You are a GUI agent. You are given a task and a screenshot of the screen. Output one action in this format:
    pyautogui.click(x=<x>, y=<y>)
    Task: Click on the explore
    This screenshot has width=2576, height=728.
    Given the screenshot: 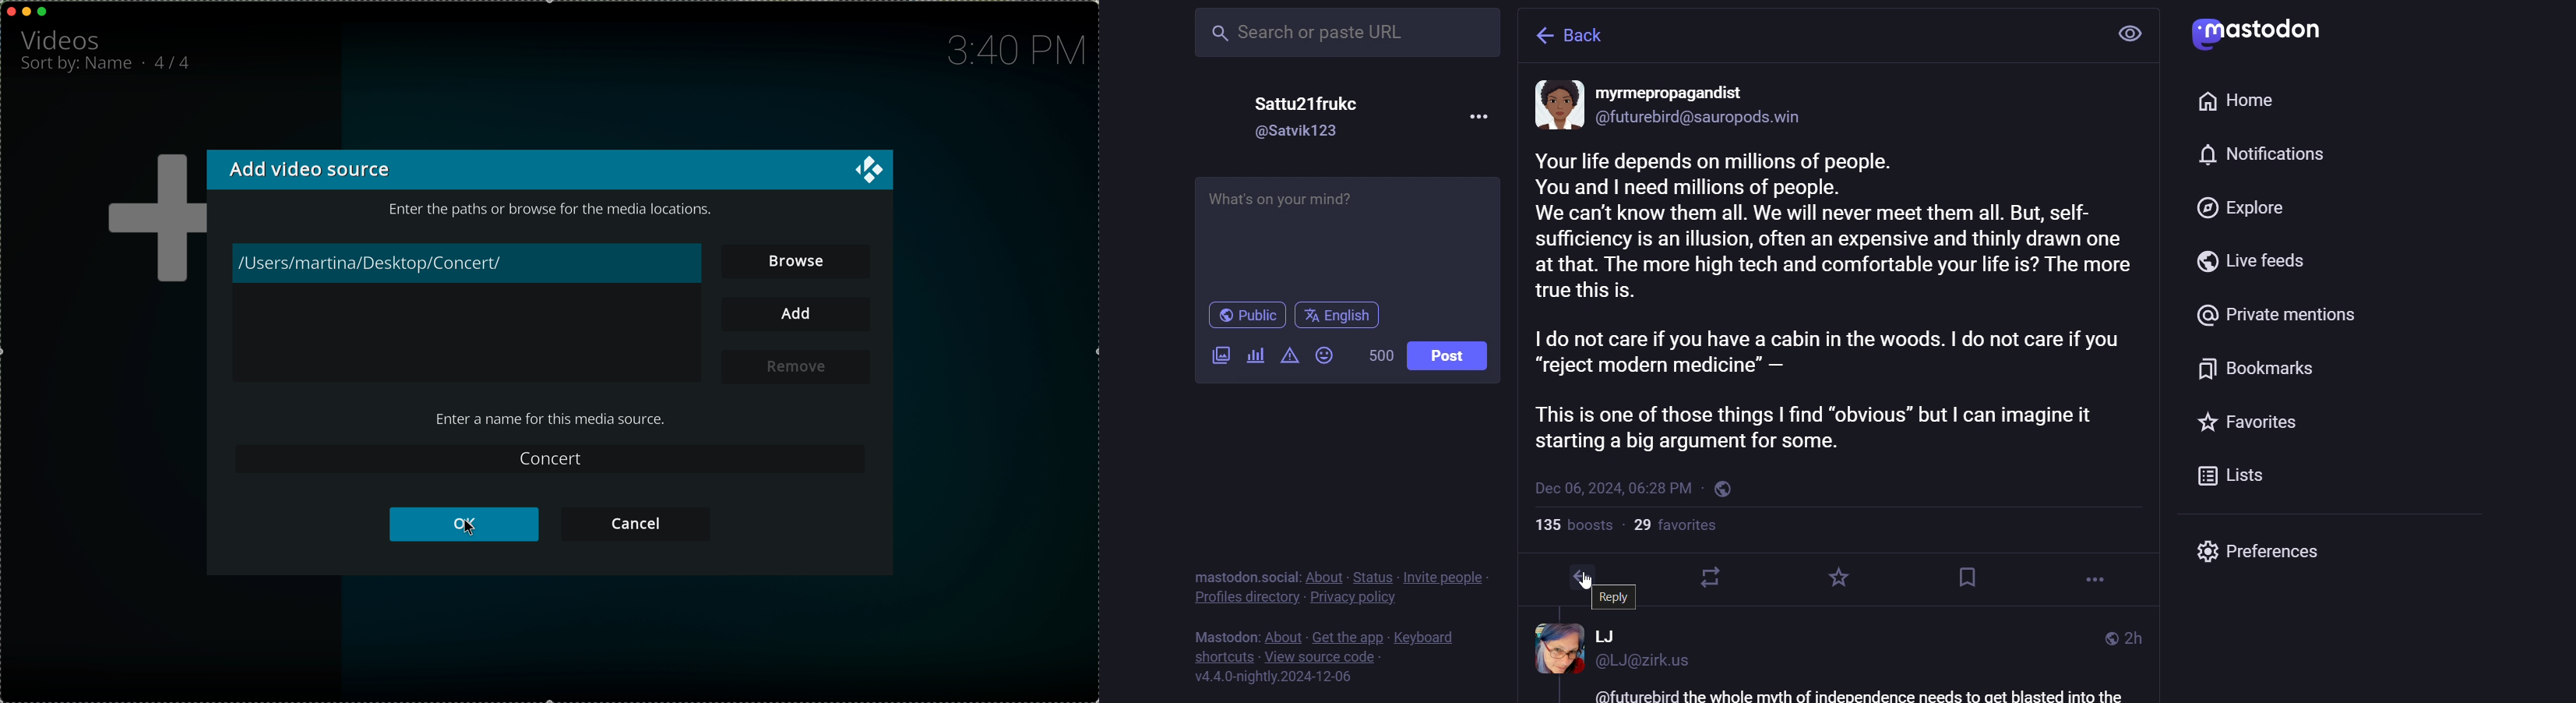 What is the action you would take?
    pyautogui.click(x=2240, y=210)
    